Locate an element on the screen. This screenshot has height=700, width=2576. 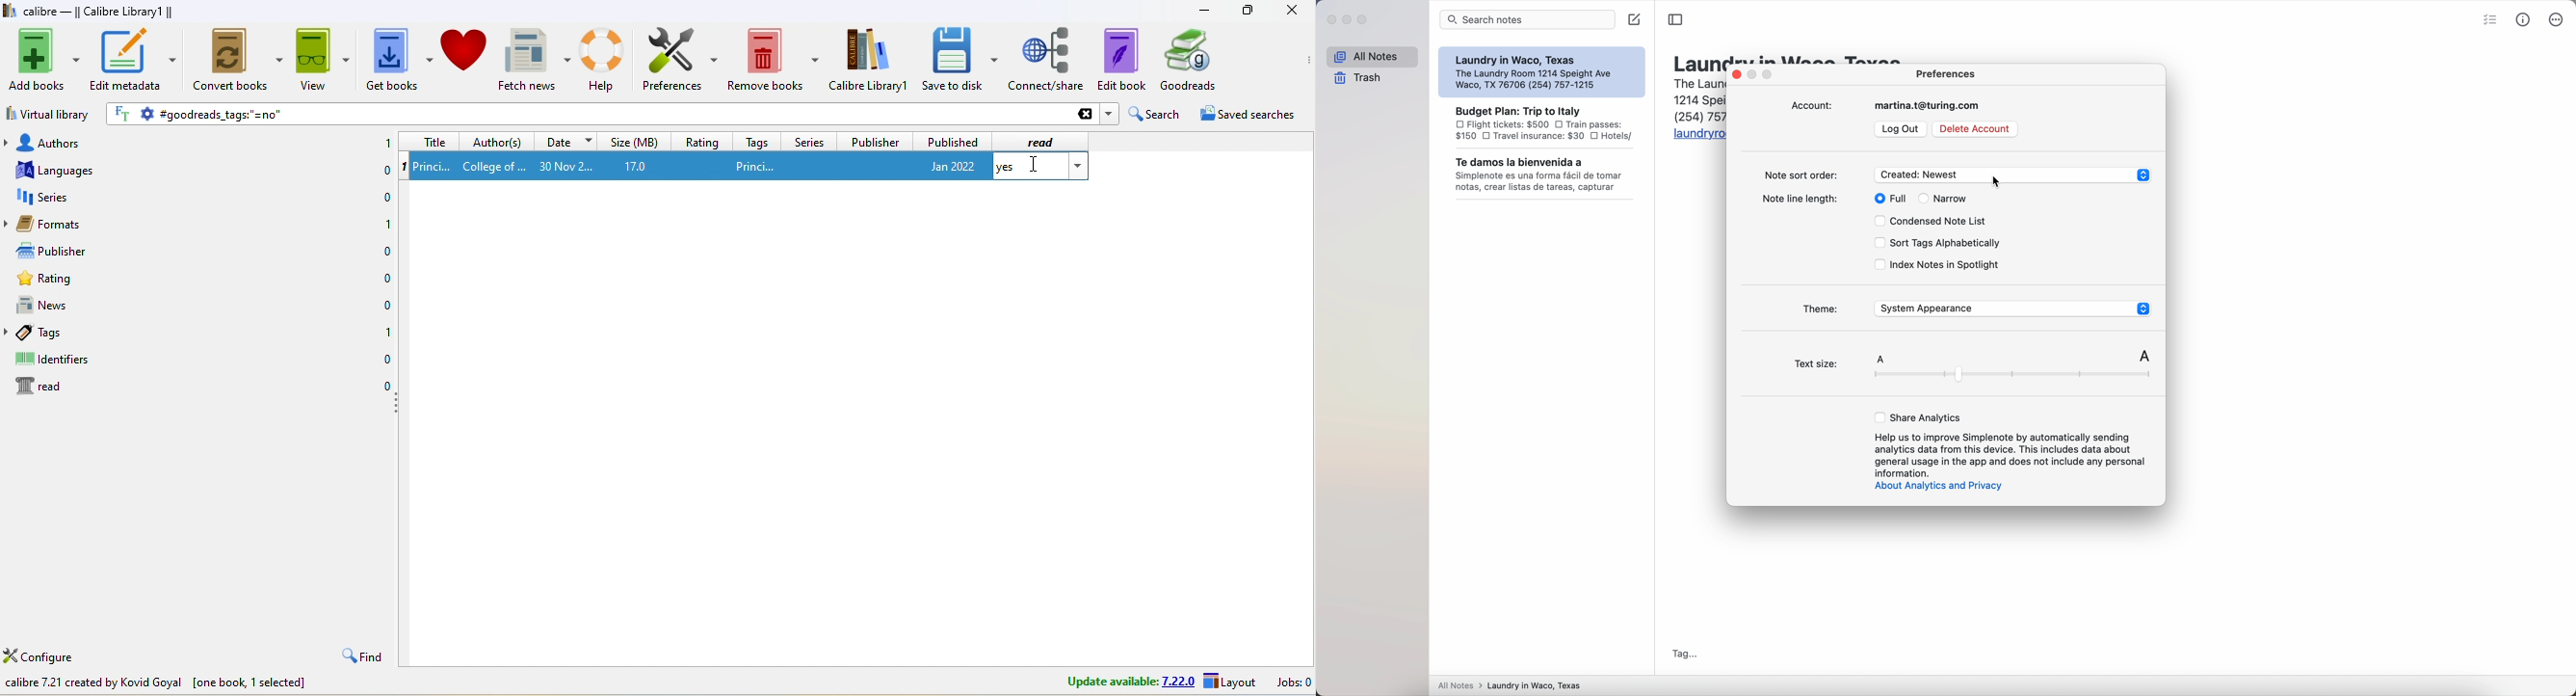
read is located at coordinates (1046, 141).